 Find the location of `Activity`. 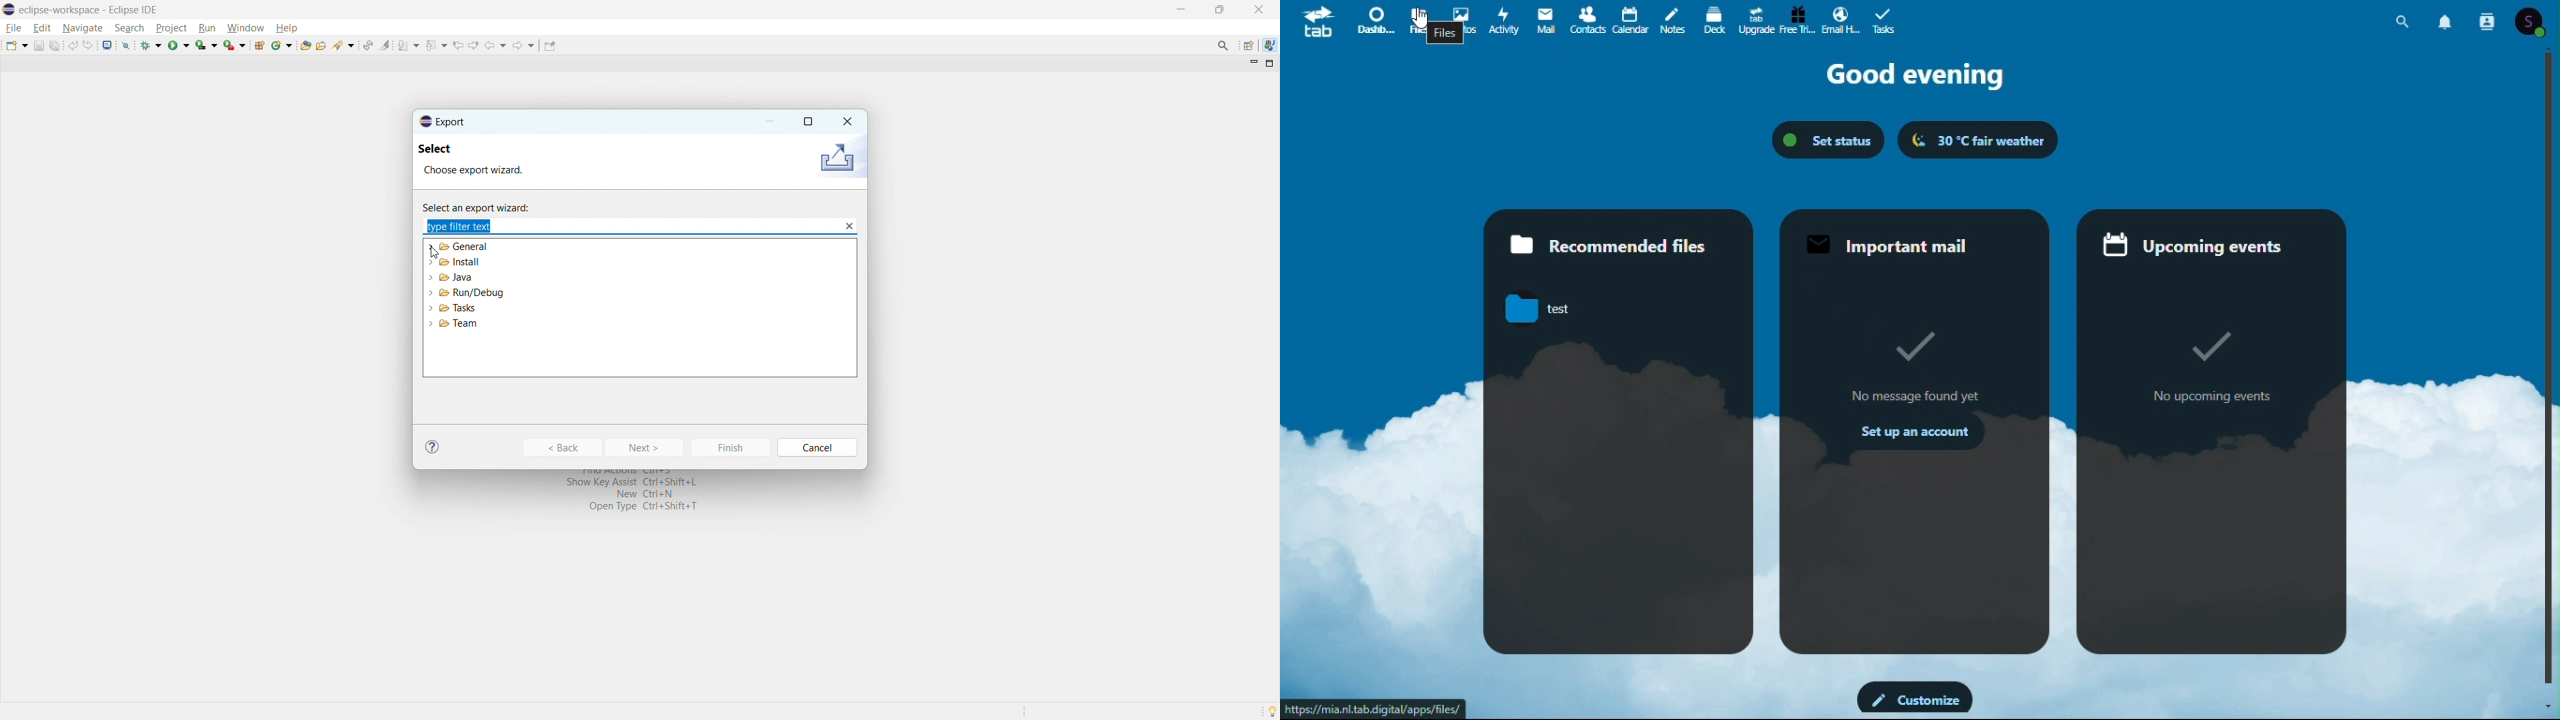

Activity is located at coordinates (1507, 21).